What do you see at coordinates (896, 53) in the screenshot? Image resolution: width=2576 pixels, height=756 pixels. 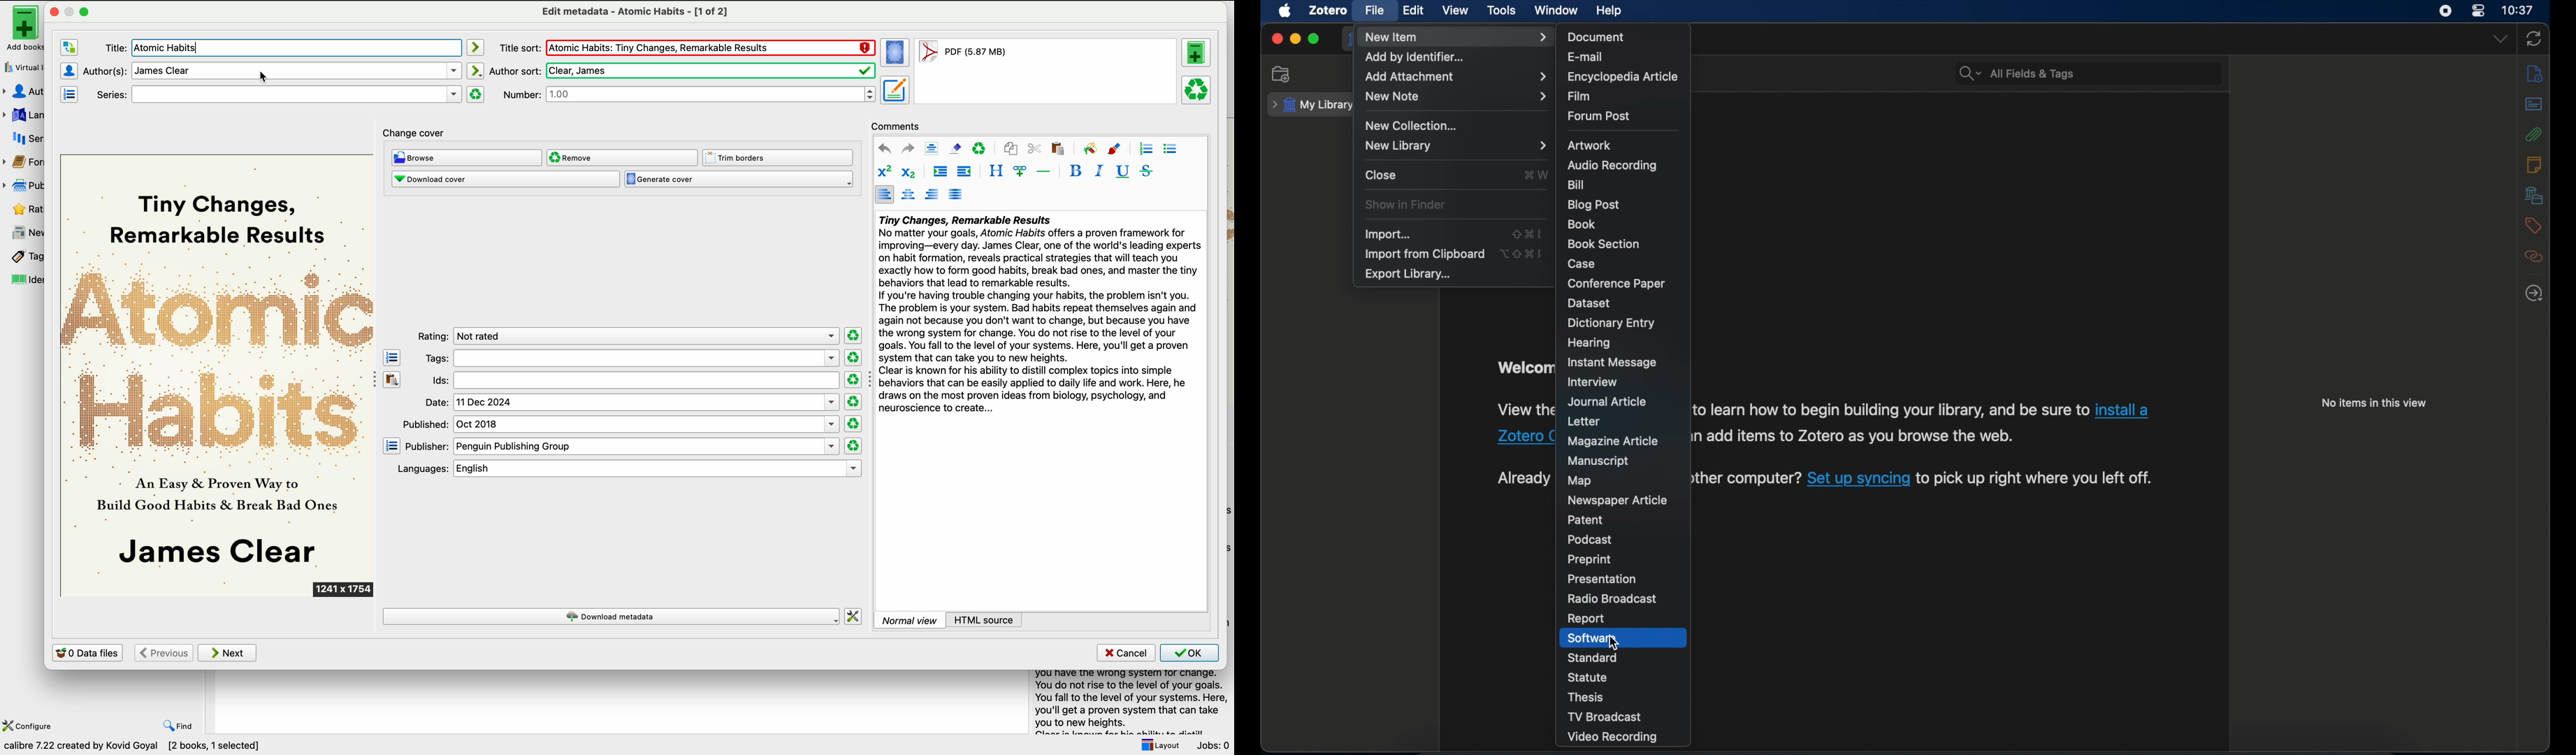 I see `set the cover for the book from the selected format` at bounding box center [896, 53].